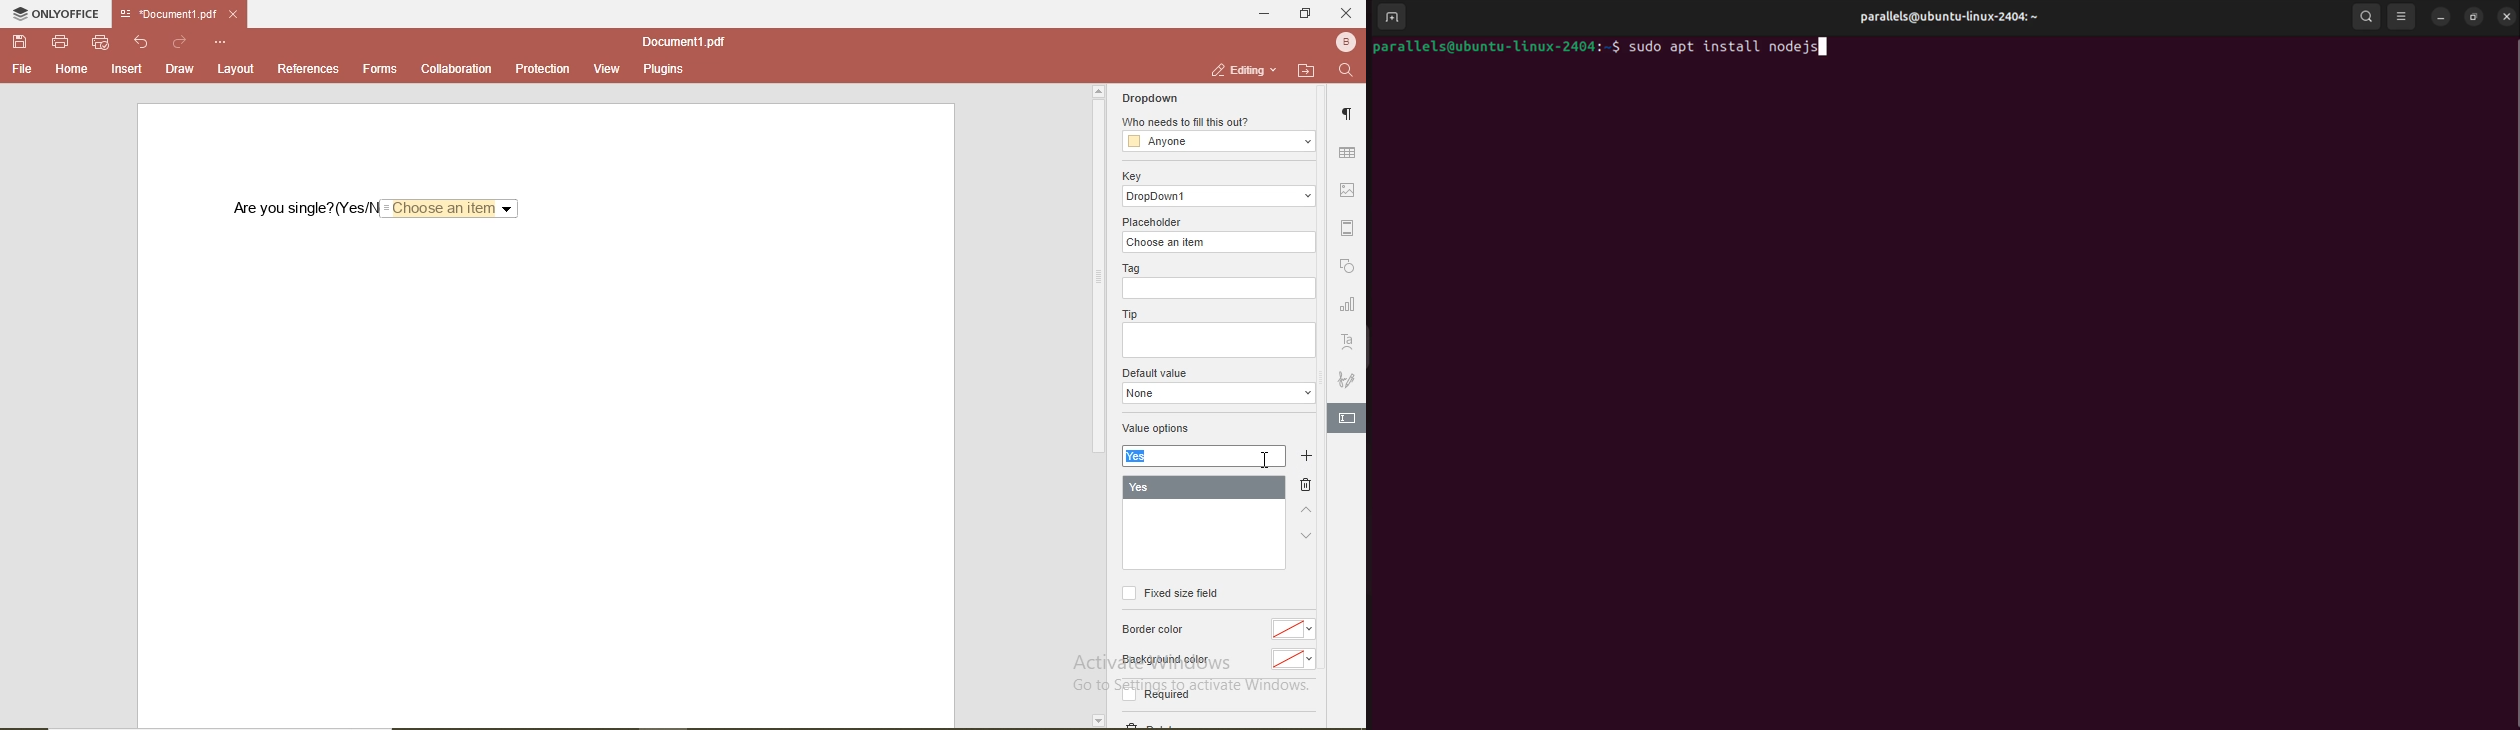 This screenshot has height=756, width=2520. I want to click on tip, so click(1129, 313).